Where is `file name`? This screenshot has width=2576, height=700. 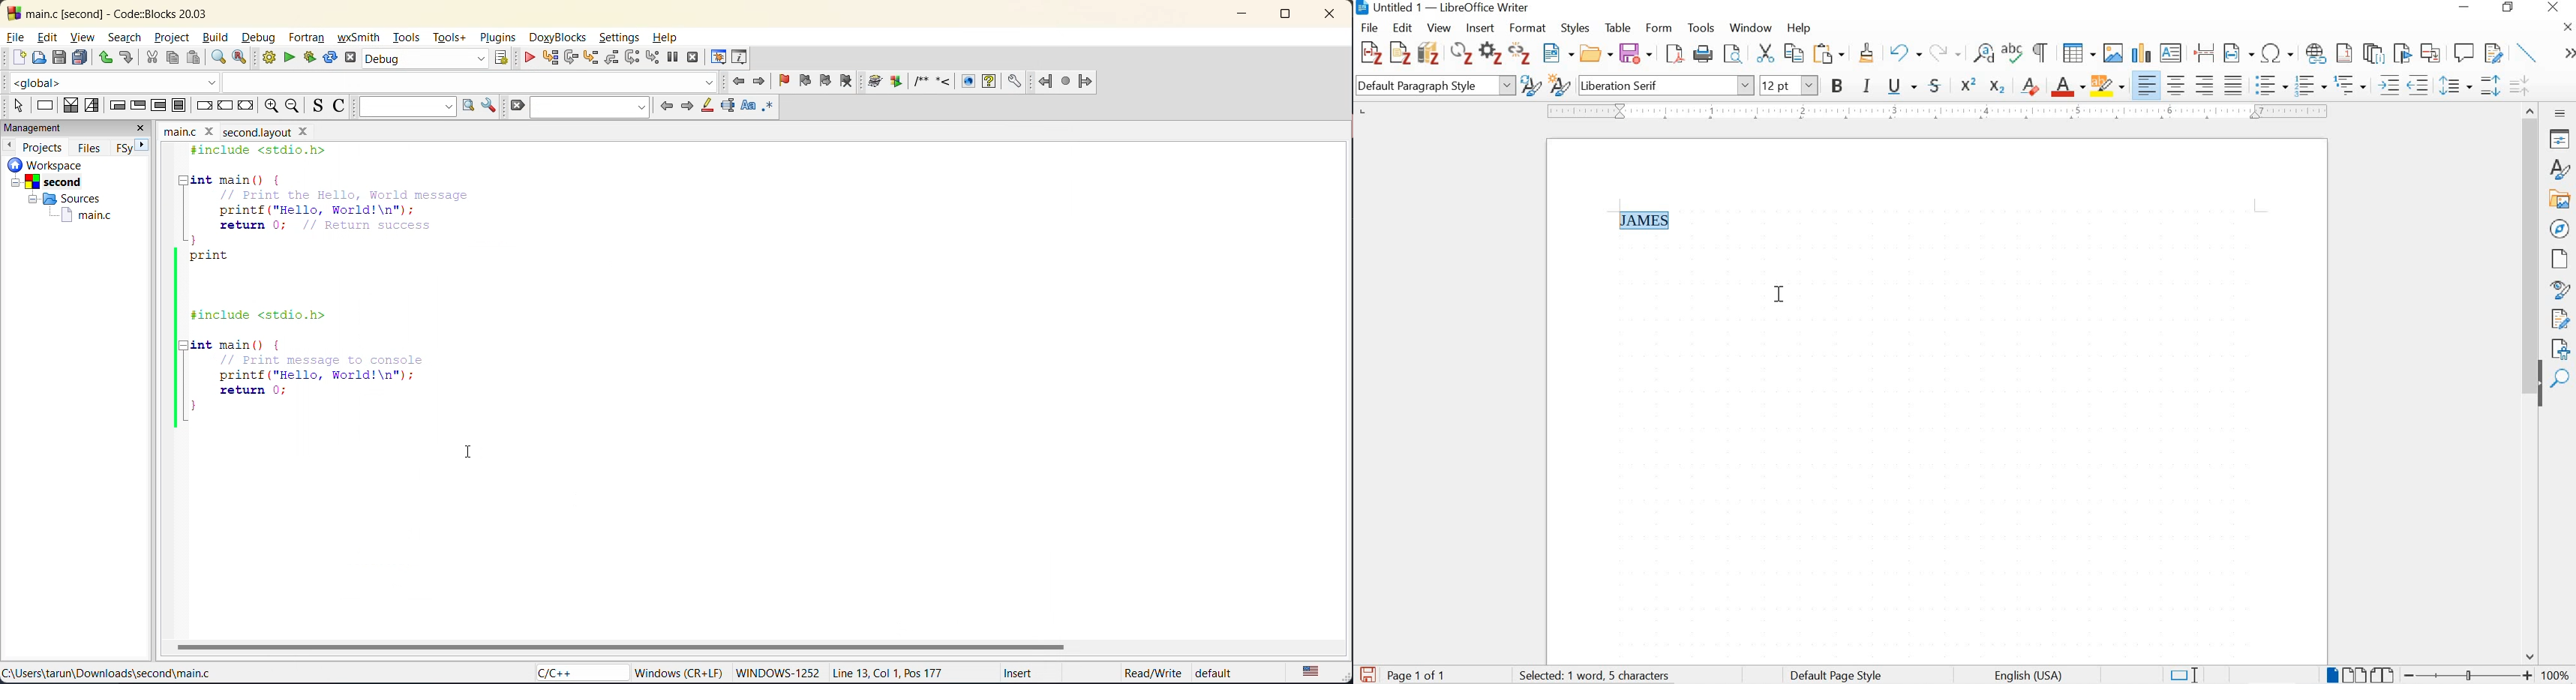
file name is located at coordinates (191, 130).